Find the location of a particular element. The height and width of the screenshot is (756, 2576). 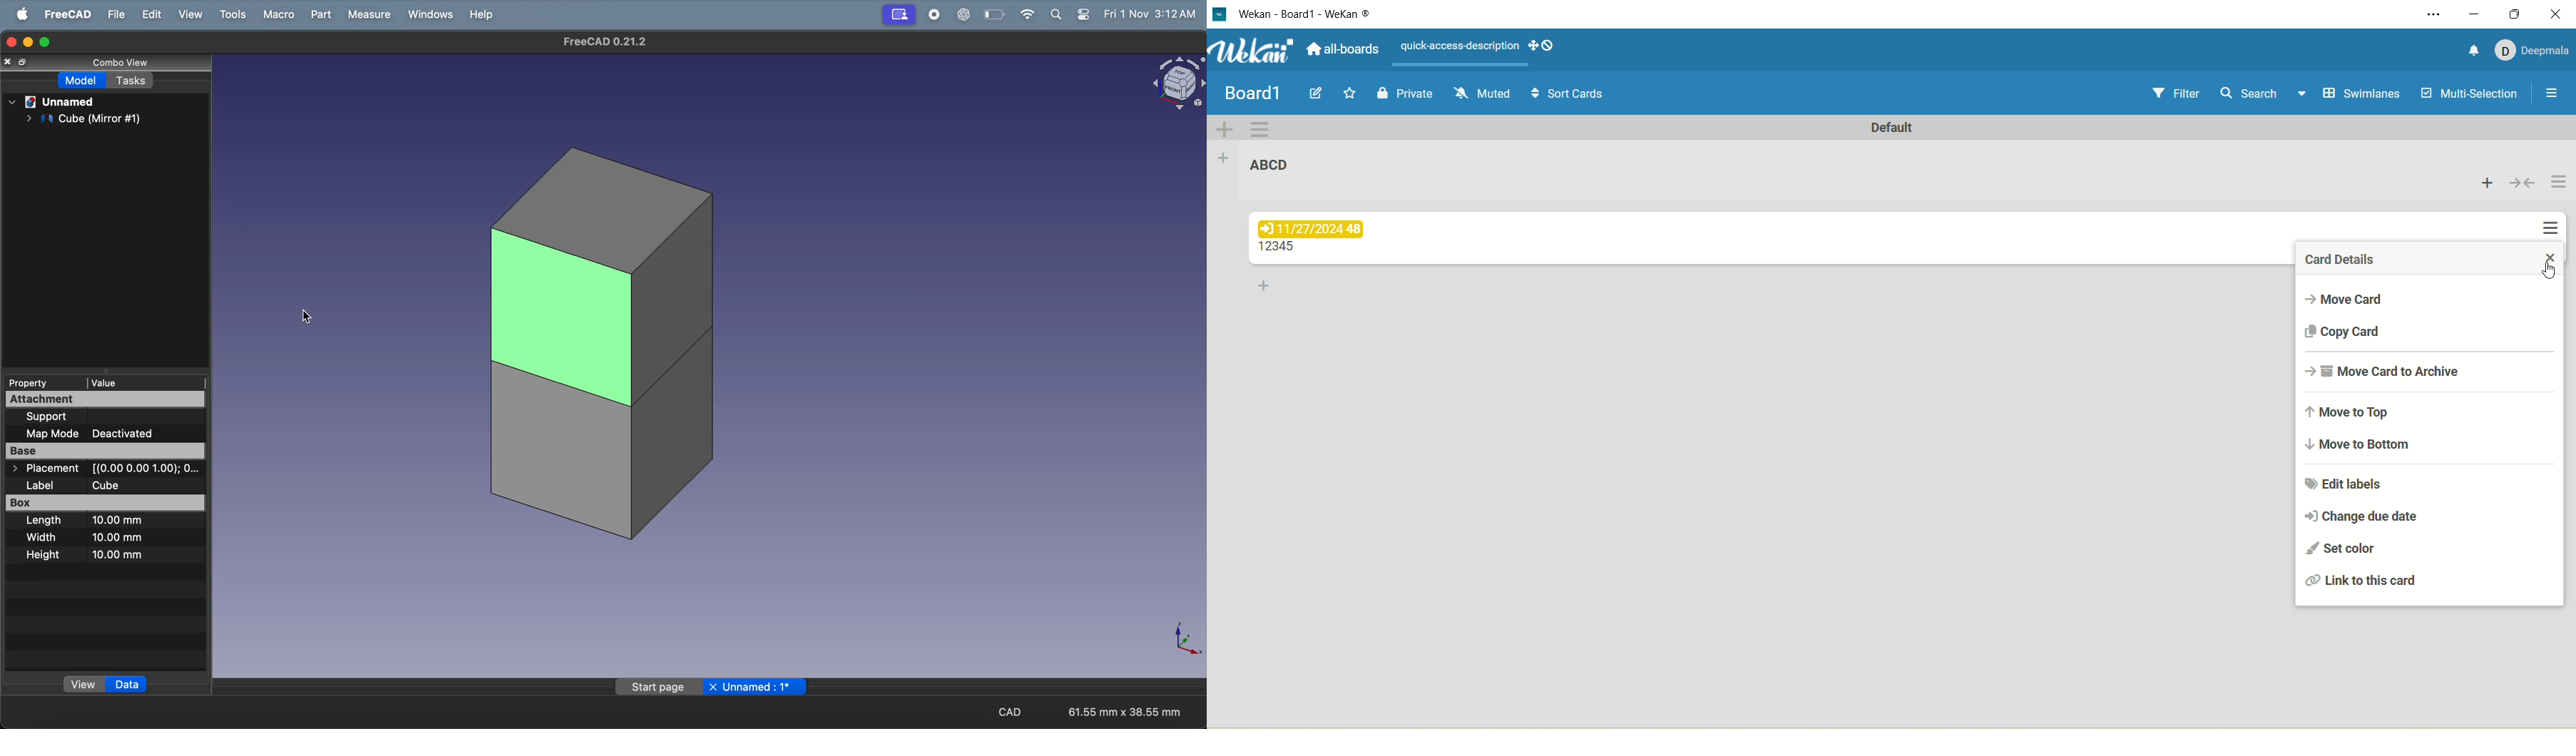

wekan is located at coordinates (1257, 51).